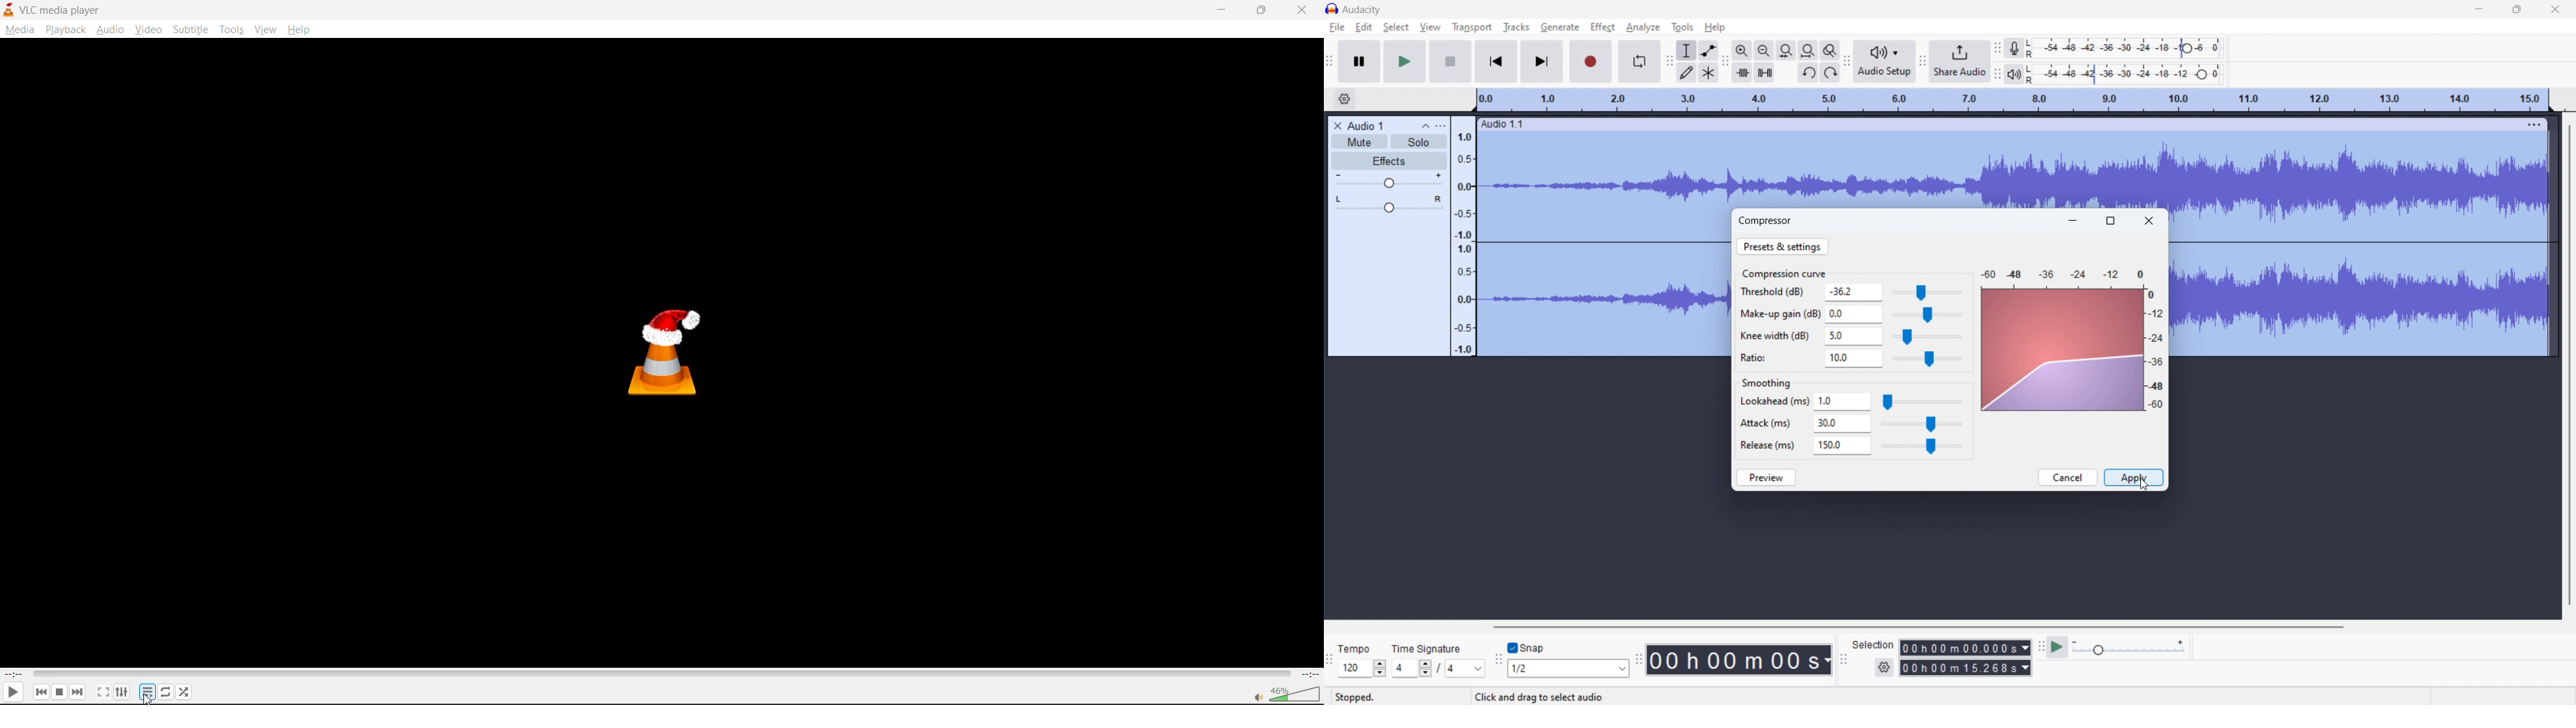  What do you see at coordinates (2064, 351) in the screenshot?
I see `Updated curve` at bounding box center [2064, 351].